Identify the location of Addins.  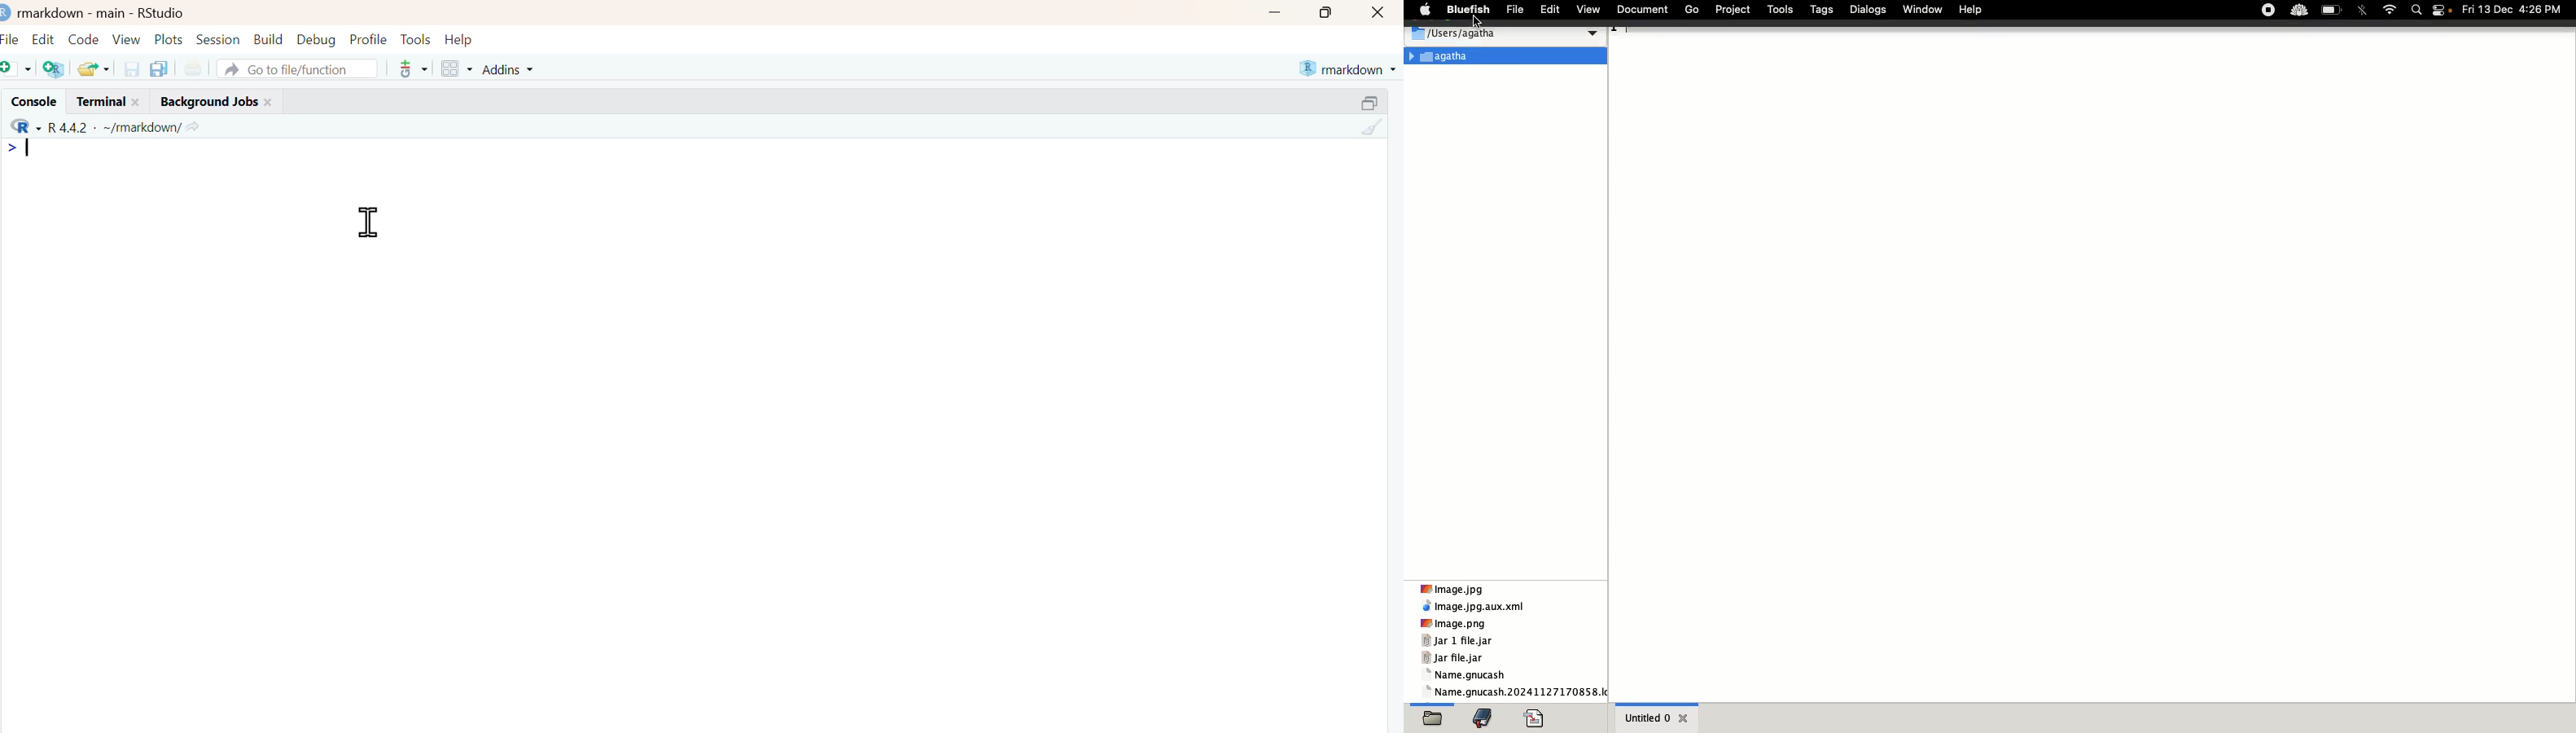
(511, 69).